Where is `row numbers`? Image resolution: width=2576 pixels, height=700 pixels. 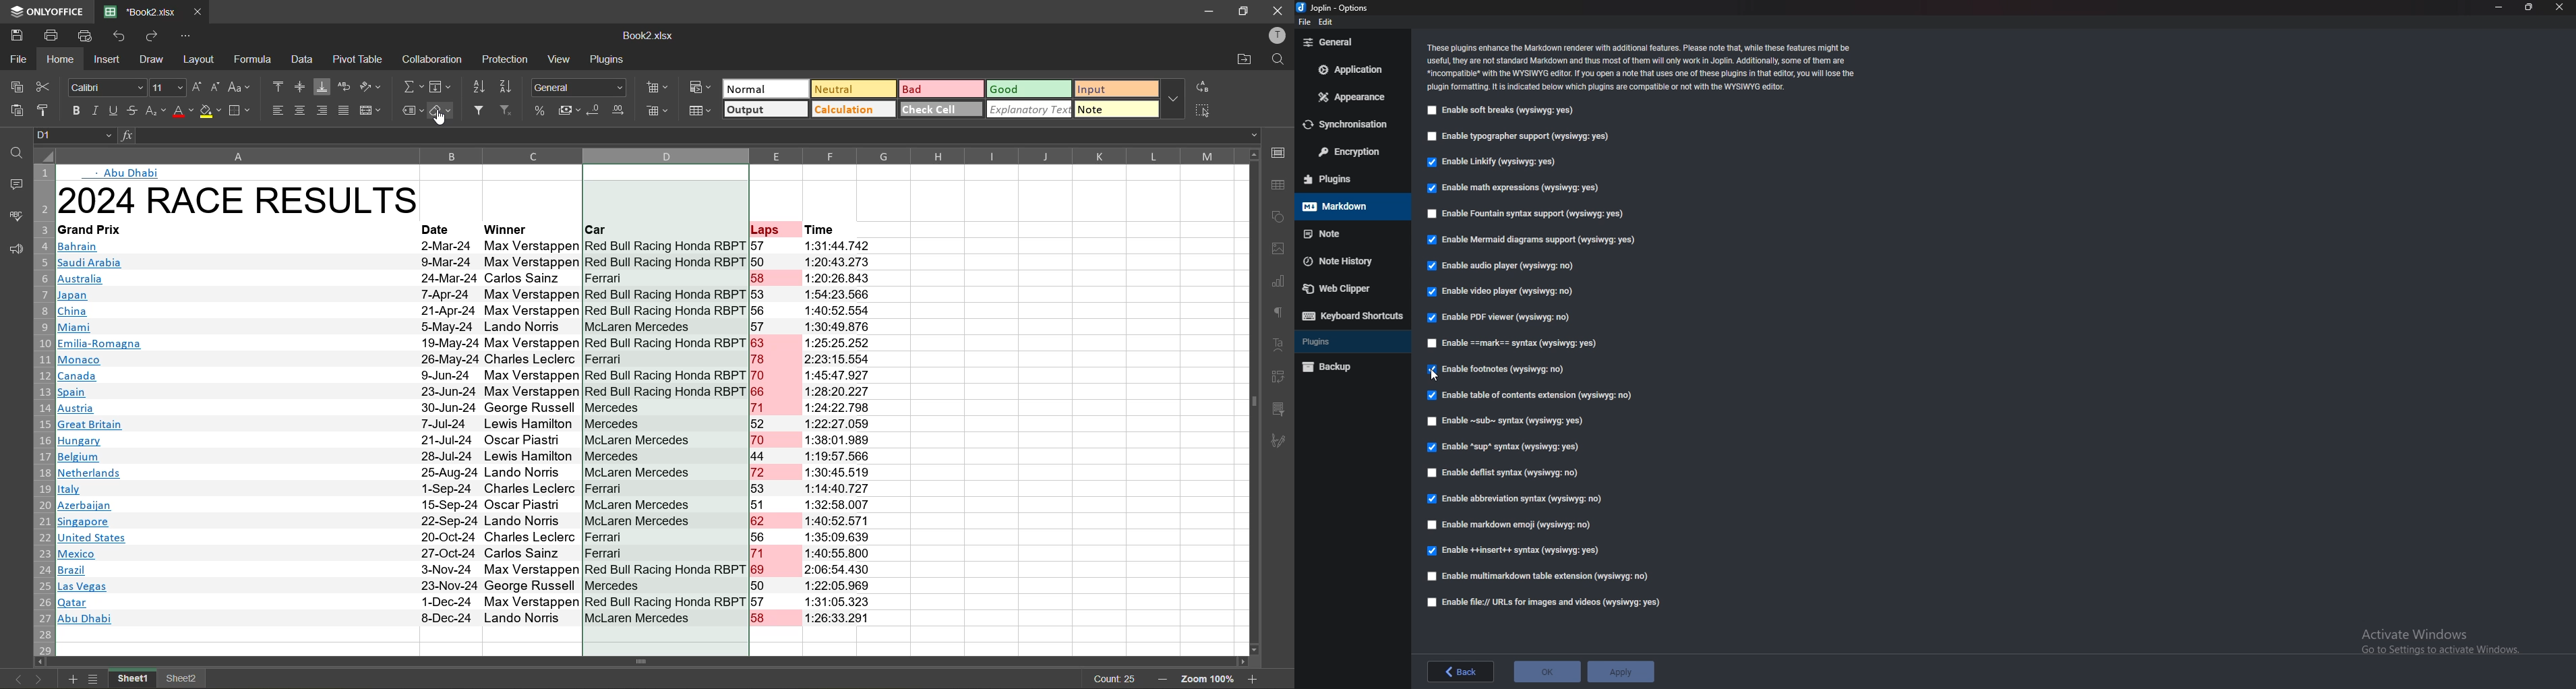 row numbers is located at coordinates (46, 409).